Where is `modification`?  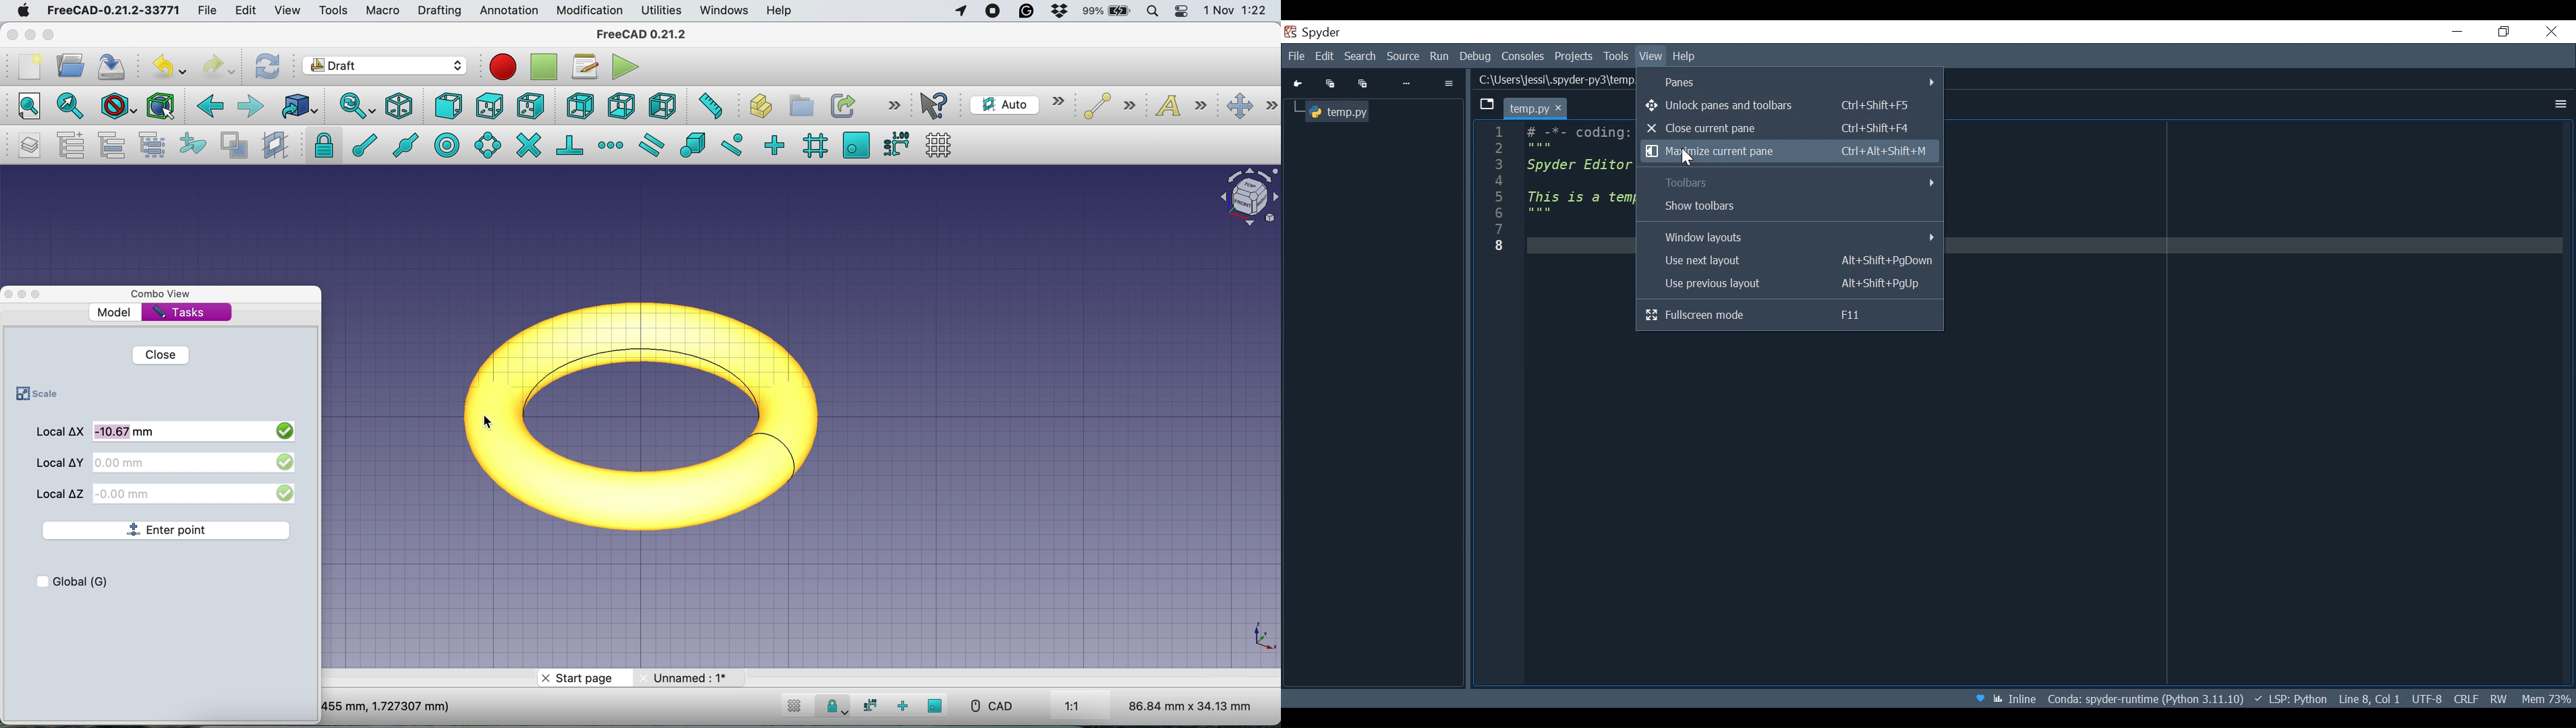 modification is located at coordinates (590, 12).